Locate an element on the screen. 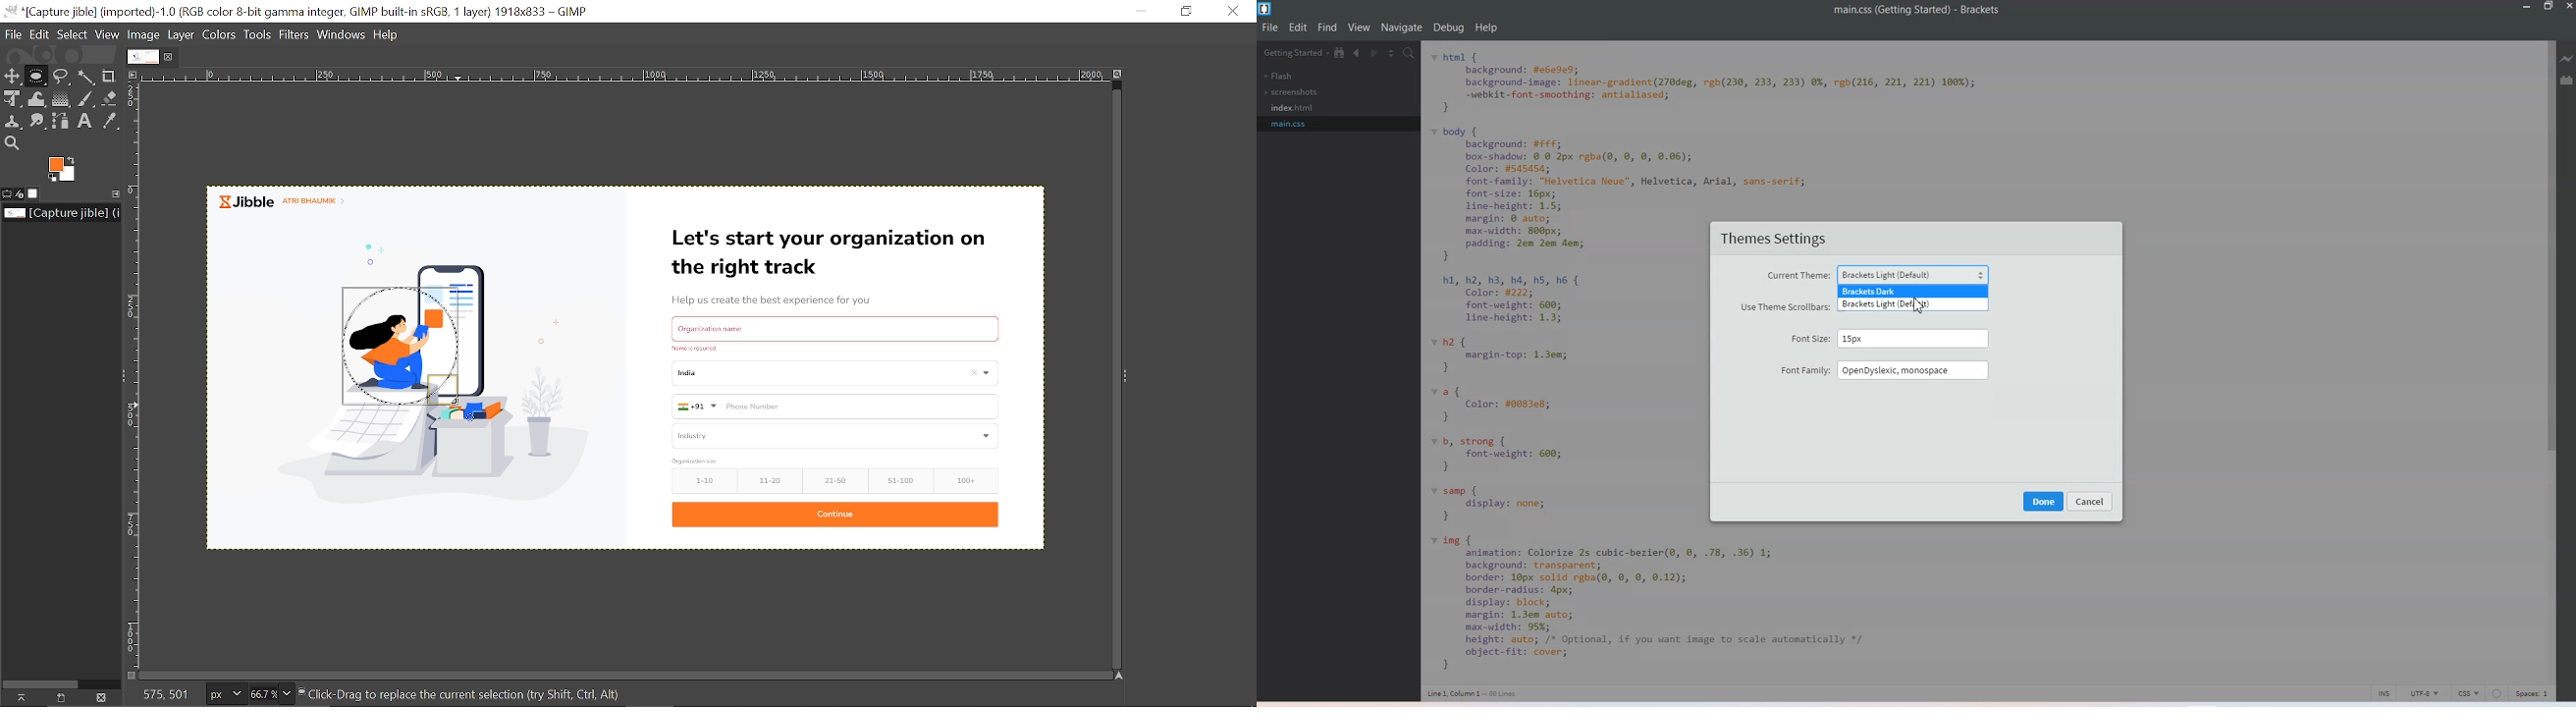 The width and height of the screenshot is (2576, 728). Vertical Scroll bar is located at coordinates (2550, 358).